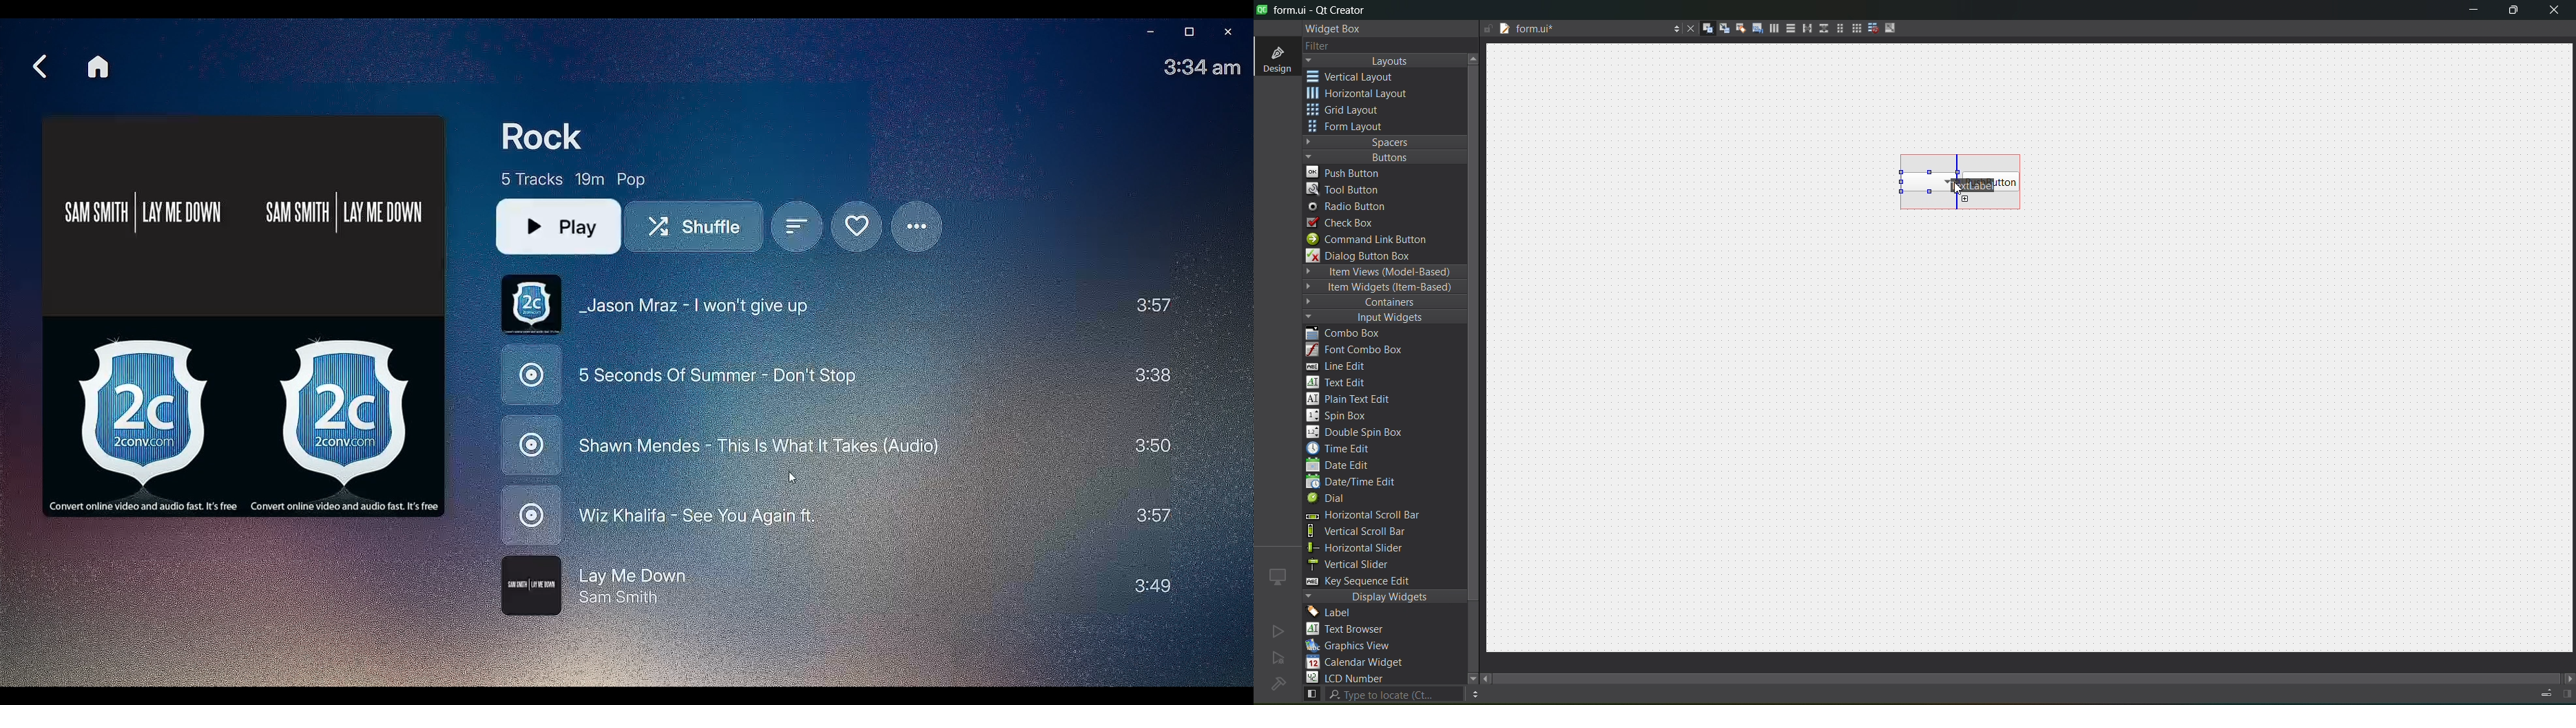 The width and height of the screenshot is (2576, 728). Describe the element at coordinates (1580, 30) in the screenshot. I see `tab name` at that location.